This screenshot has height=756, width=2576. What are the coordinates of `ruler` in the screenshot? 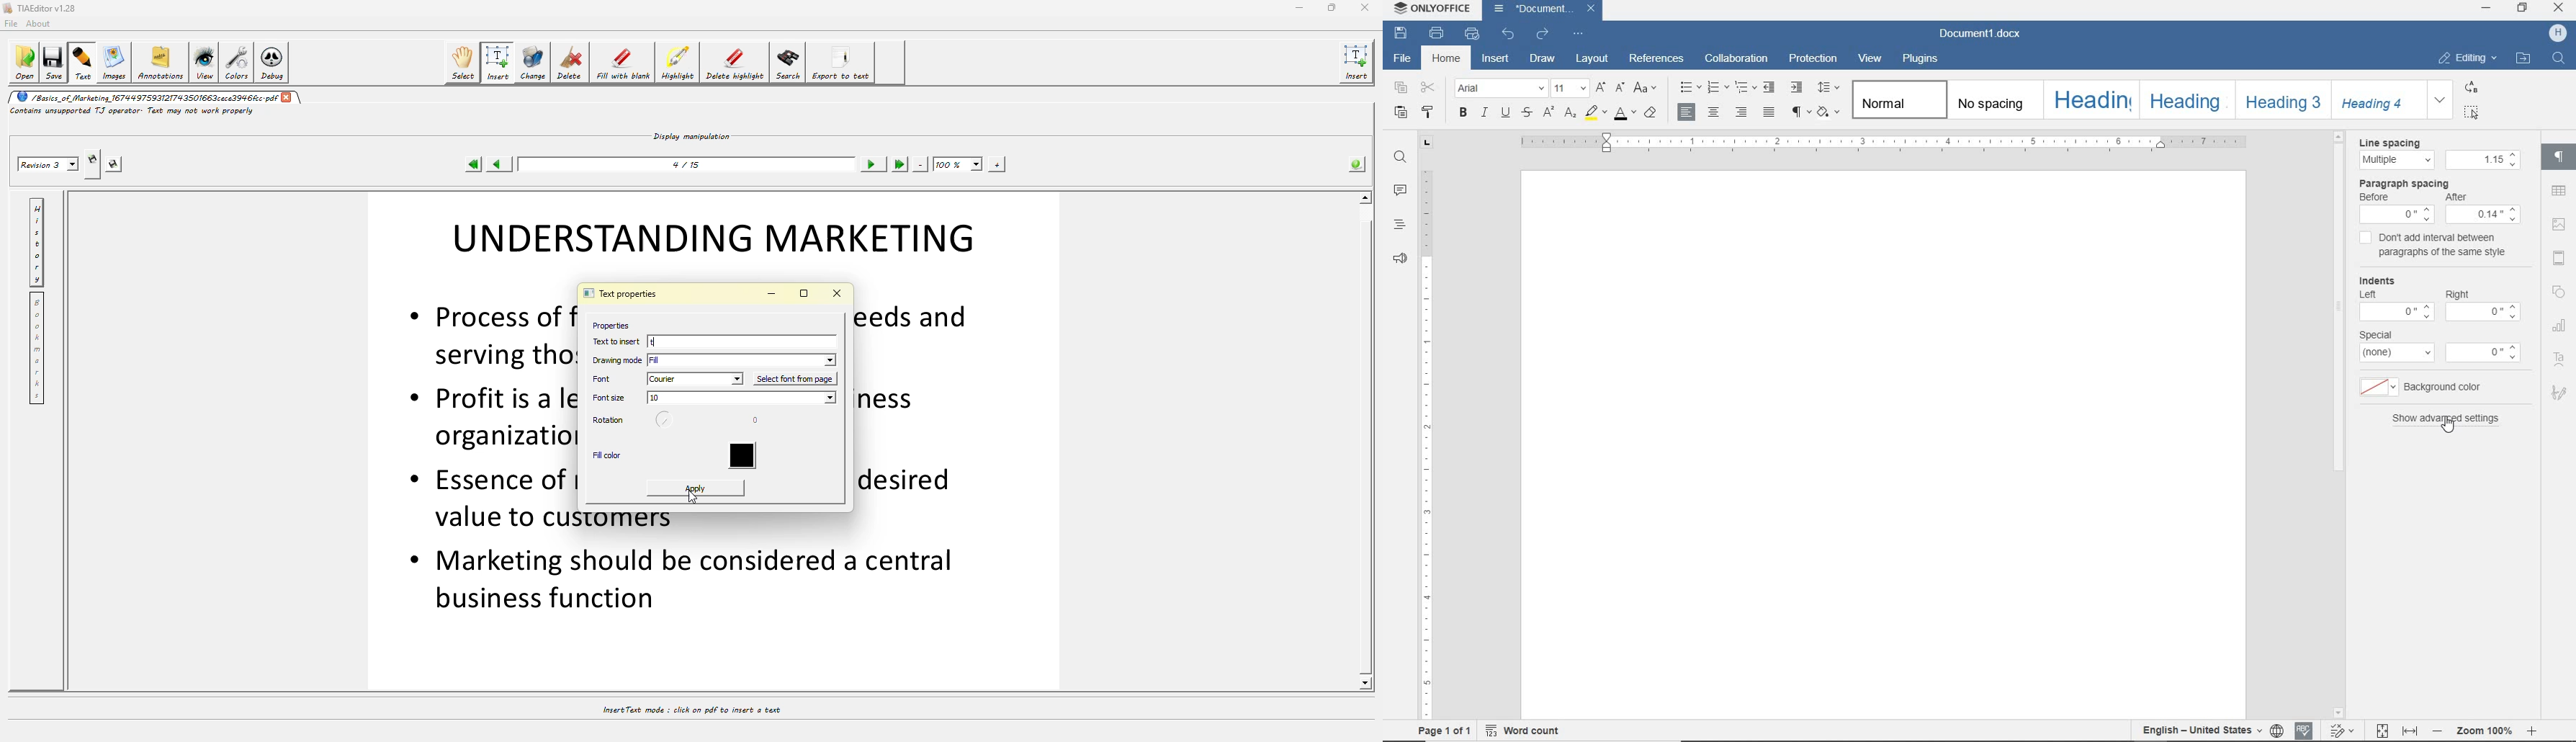 It's located at (1427, 429).